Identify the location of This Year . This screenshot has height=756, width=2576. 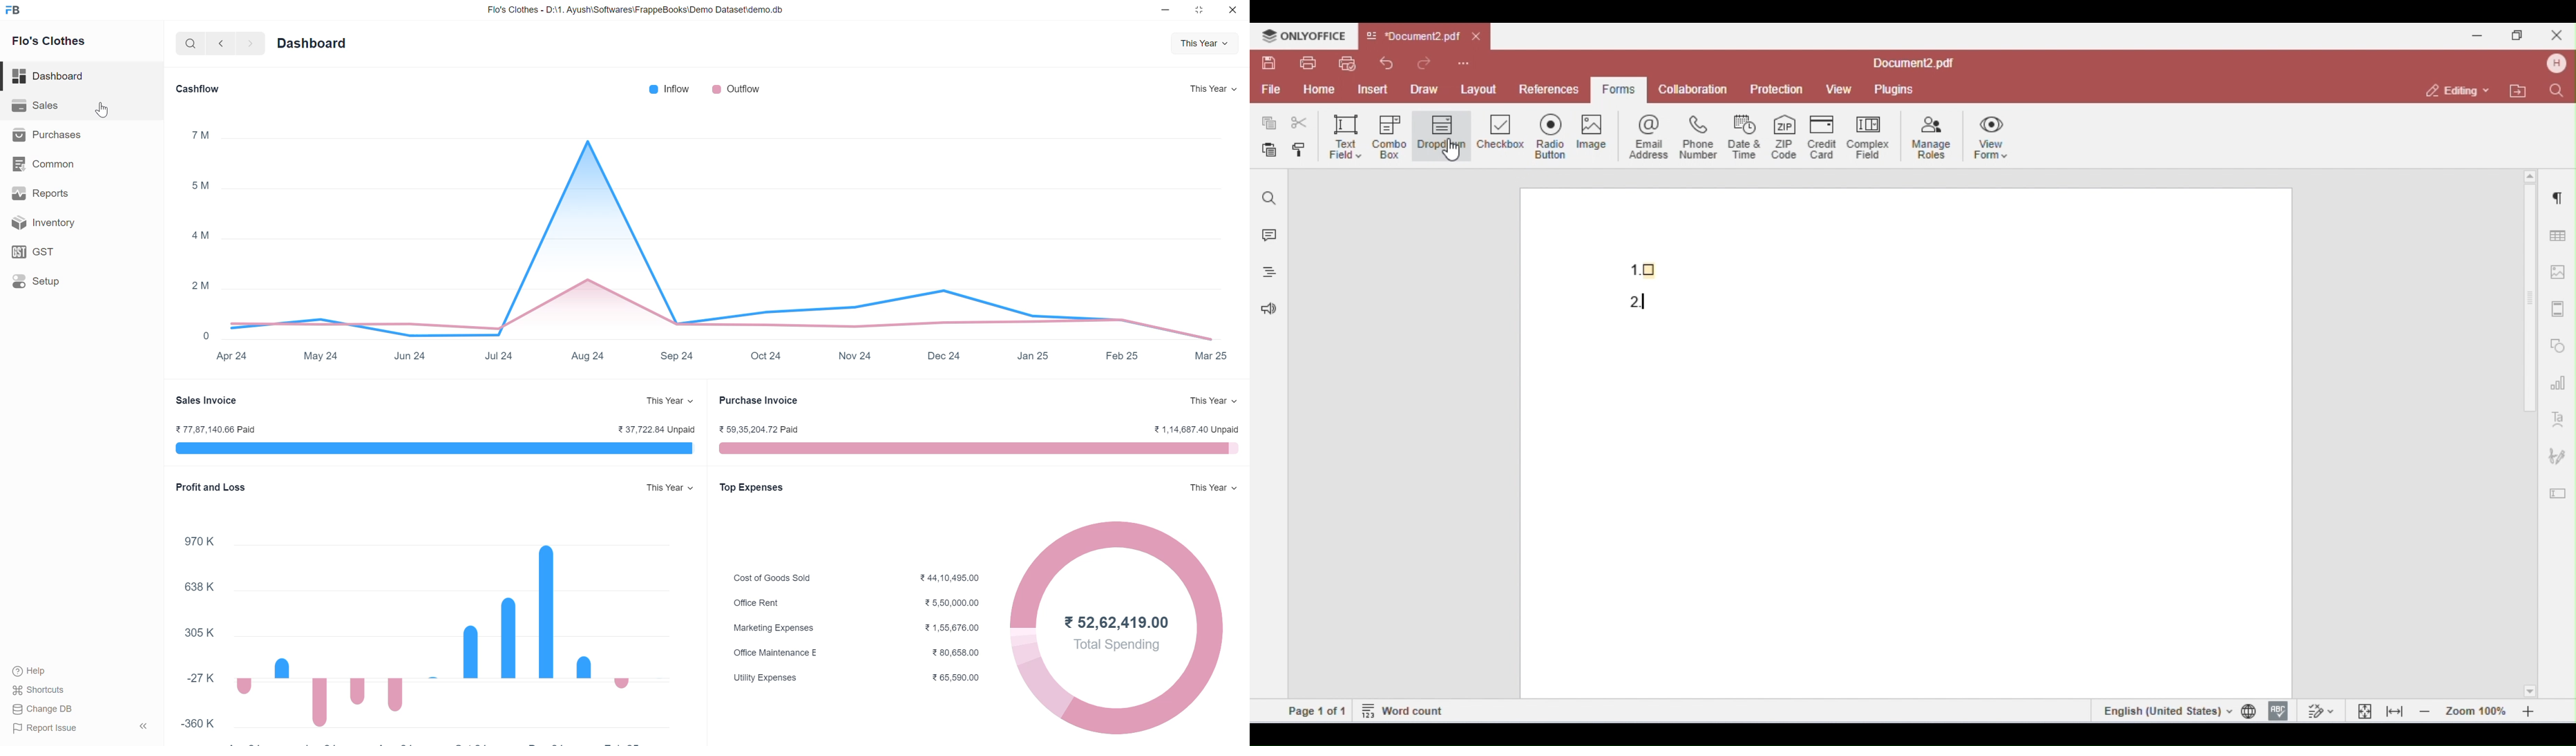
(668, 489).